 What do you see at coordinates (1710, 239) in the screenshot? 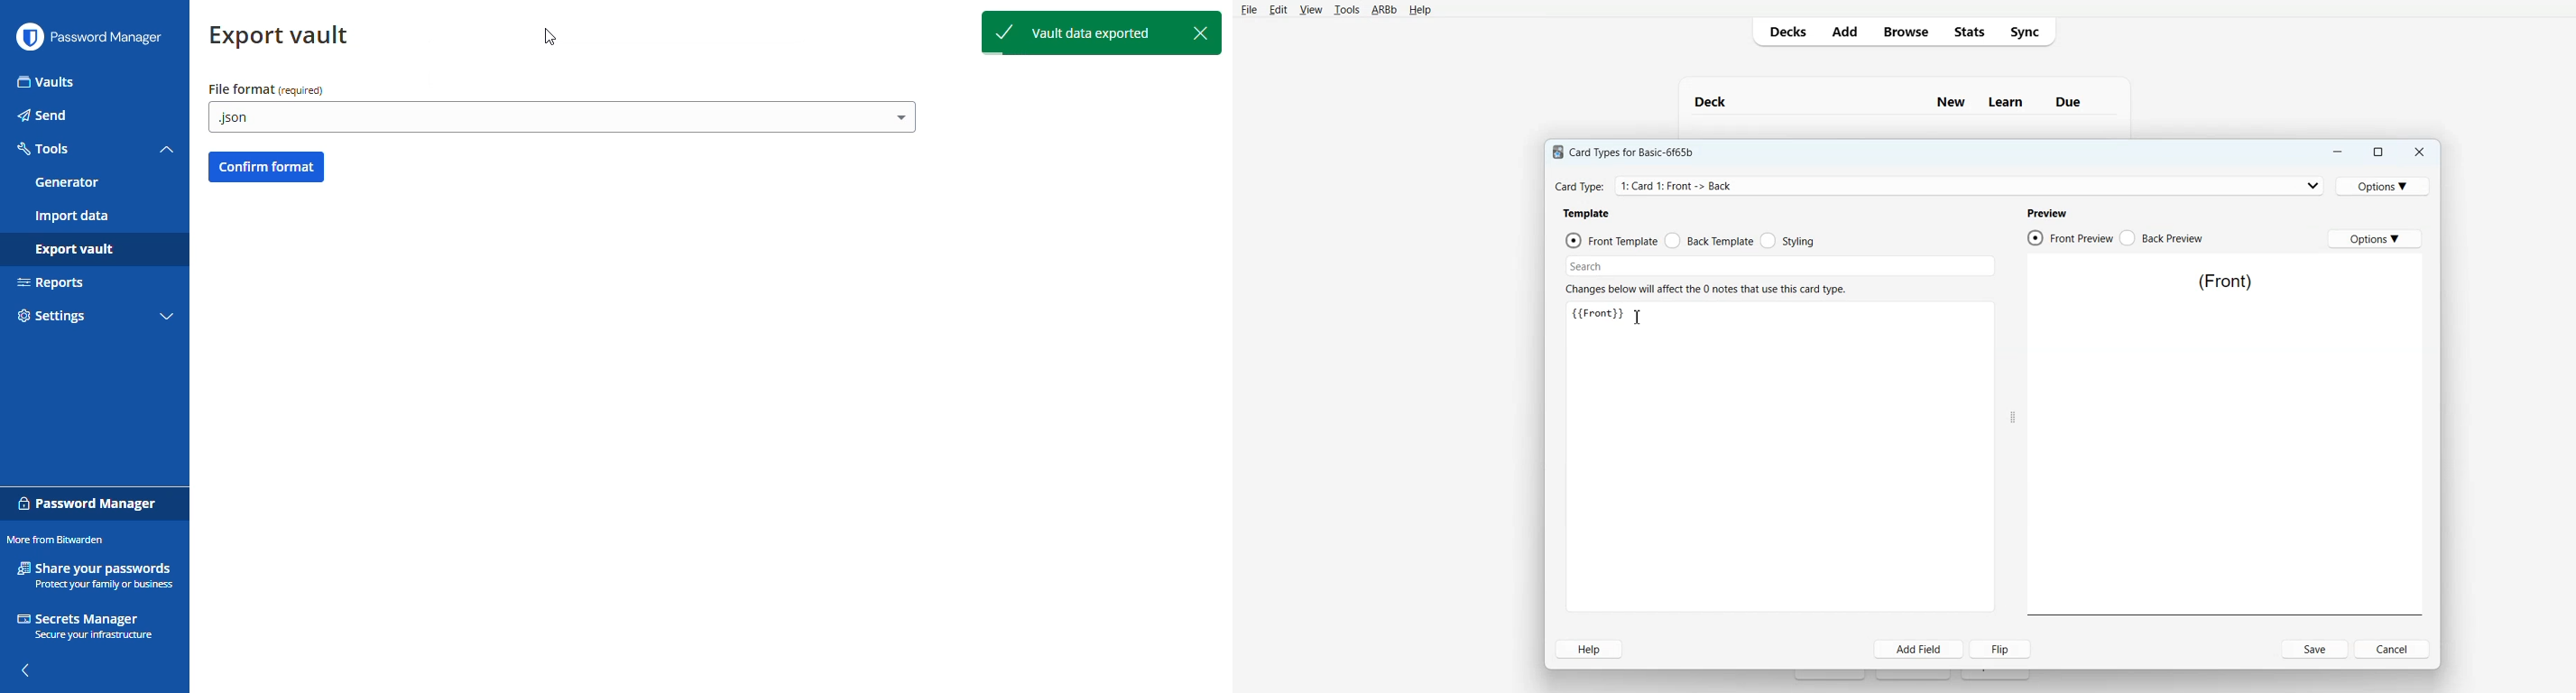
I see `Back Template` at bounding box center [1710, 239].